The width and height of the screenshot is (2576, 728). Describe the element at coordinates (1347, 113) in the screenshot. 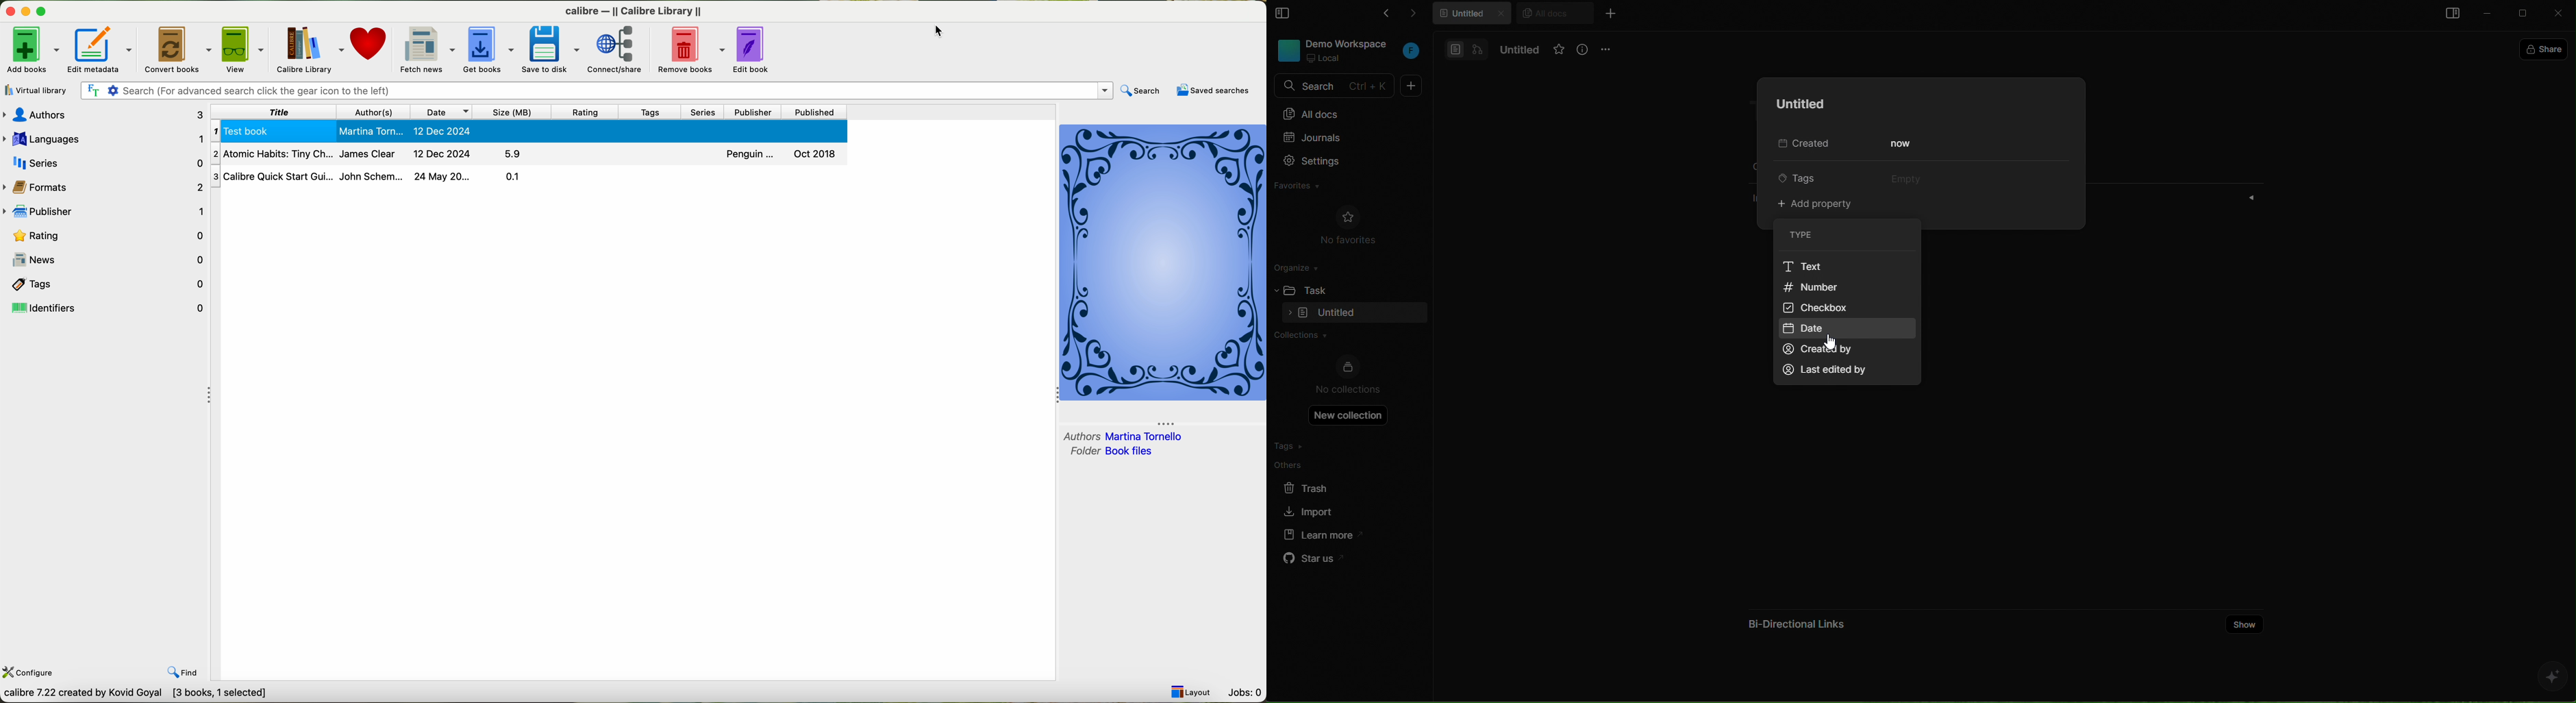

I see `all docs` at that location.